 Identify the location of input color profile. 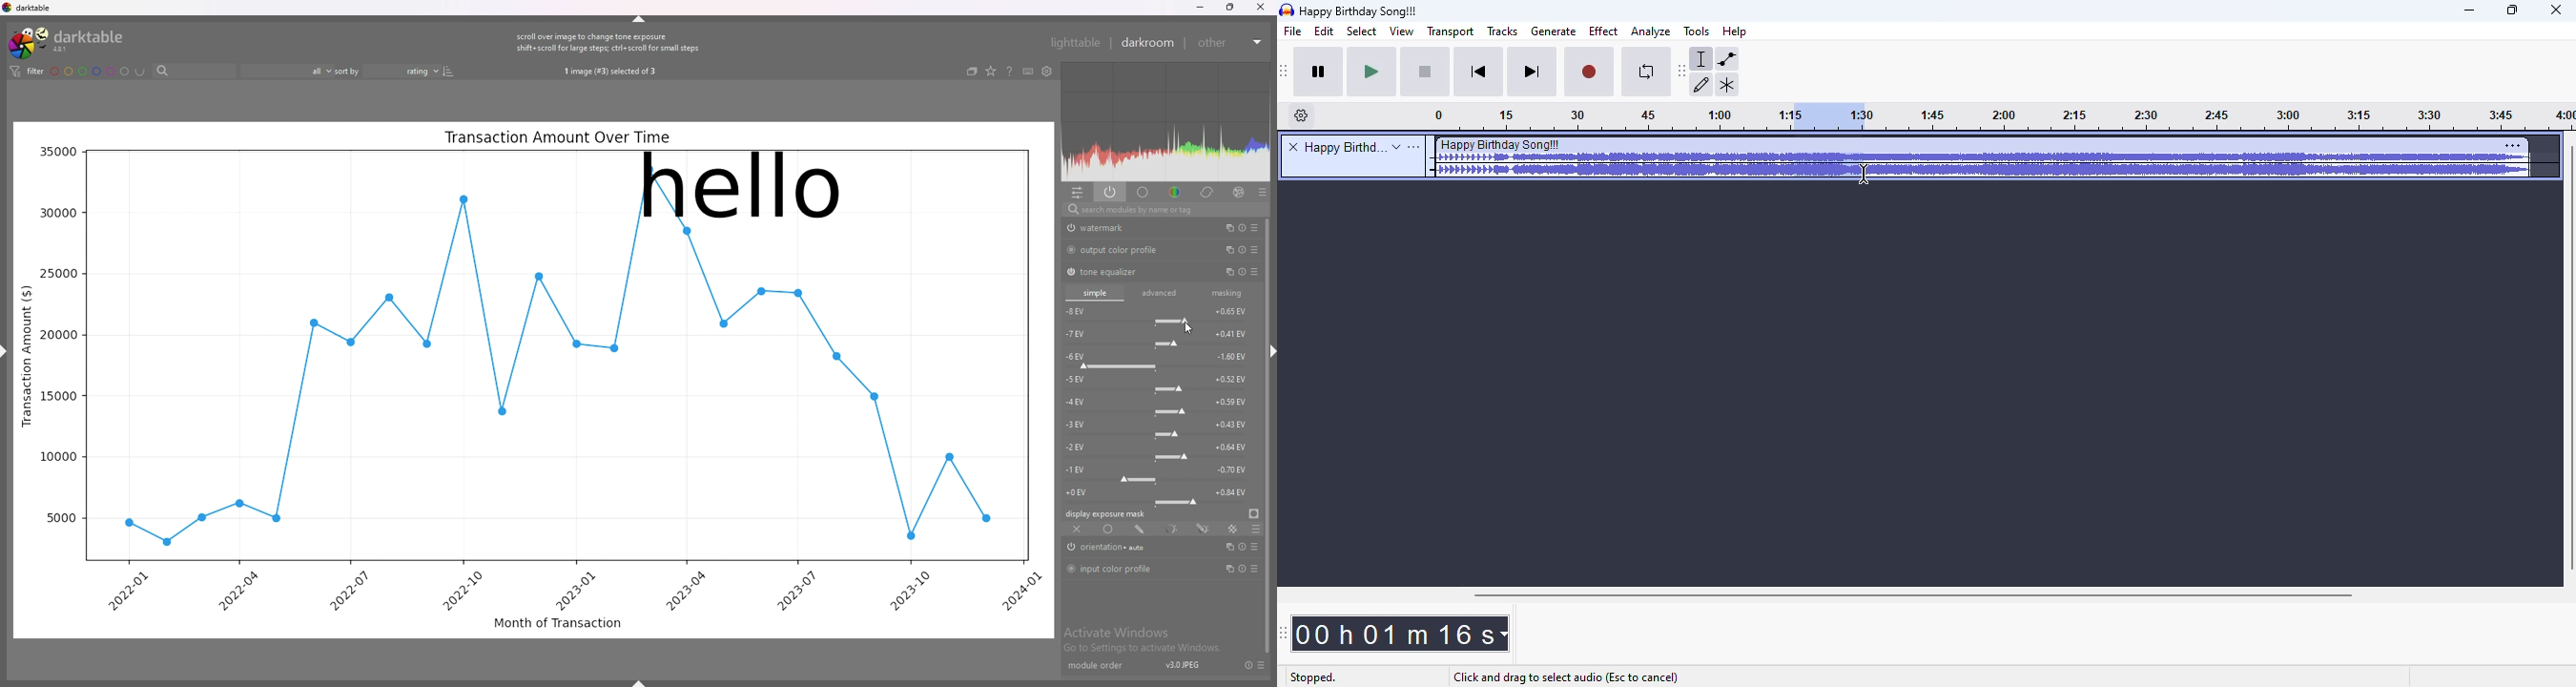
(1121, 569).